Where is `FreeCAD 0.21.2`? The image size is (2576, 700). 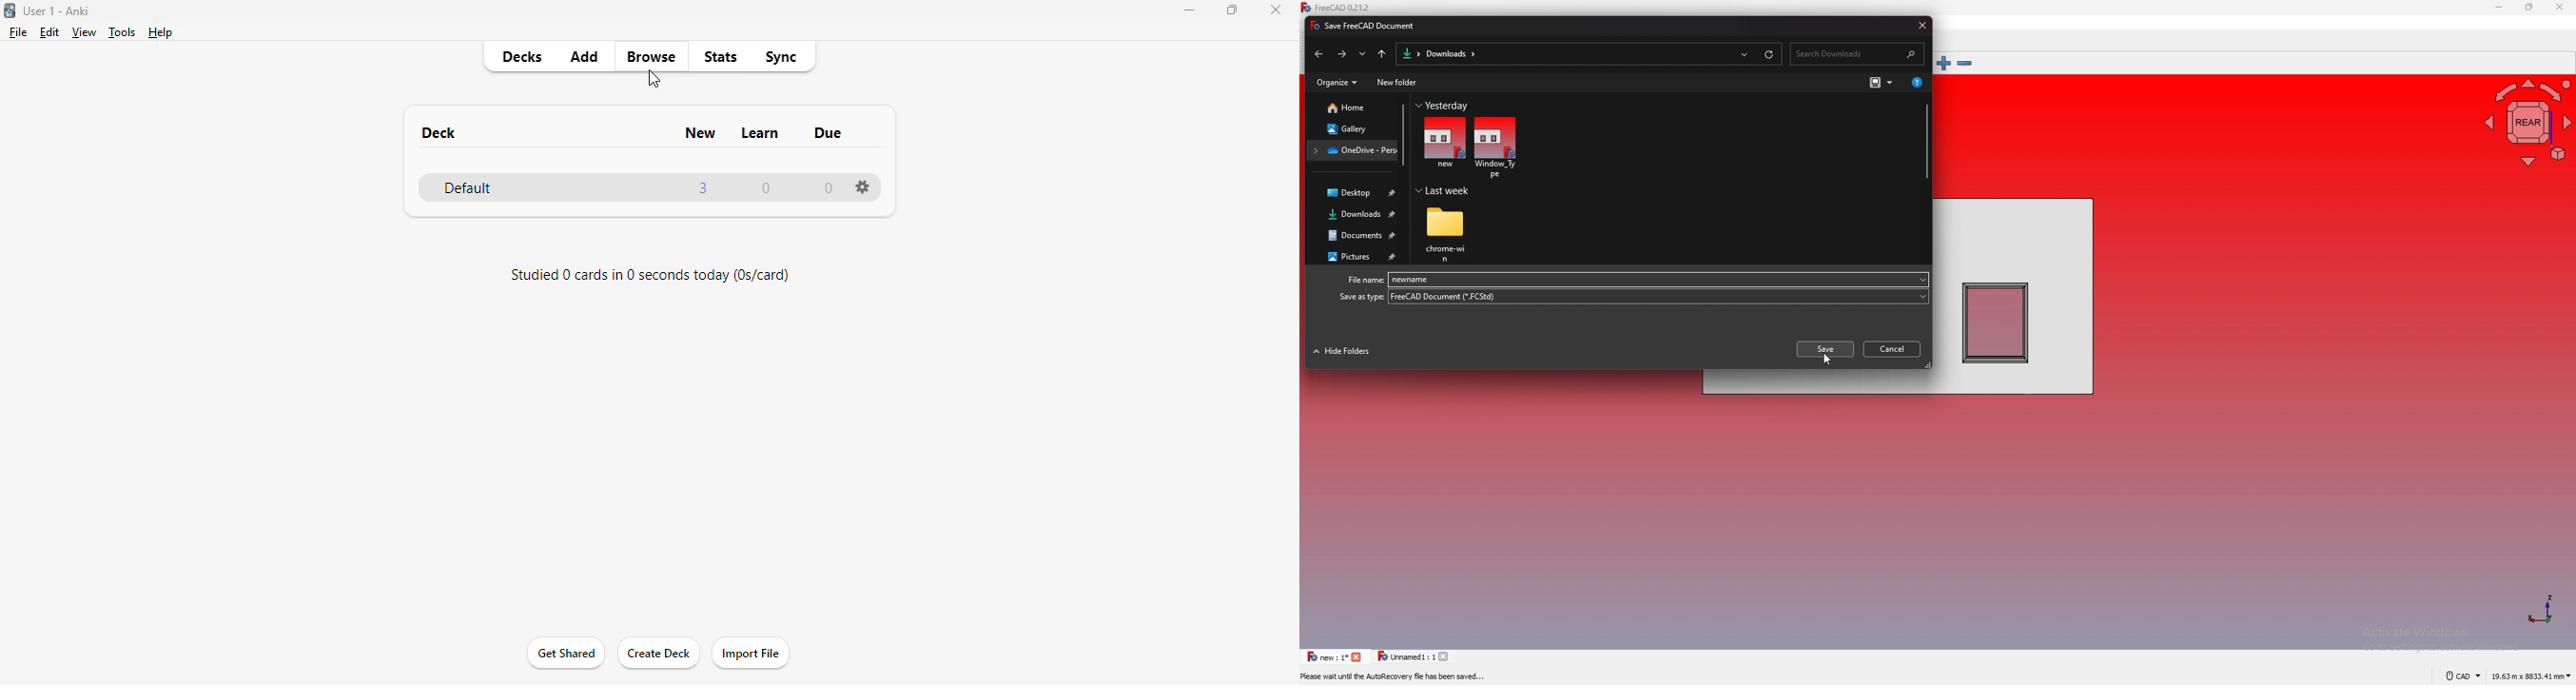 FreeCAD 0.21.2 is located at coordinates (1343, 7).